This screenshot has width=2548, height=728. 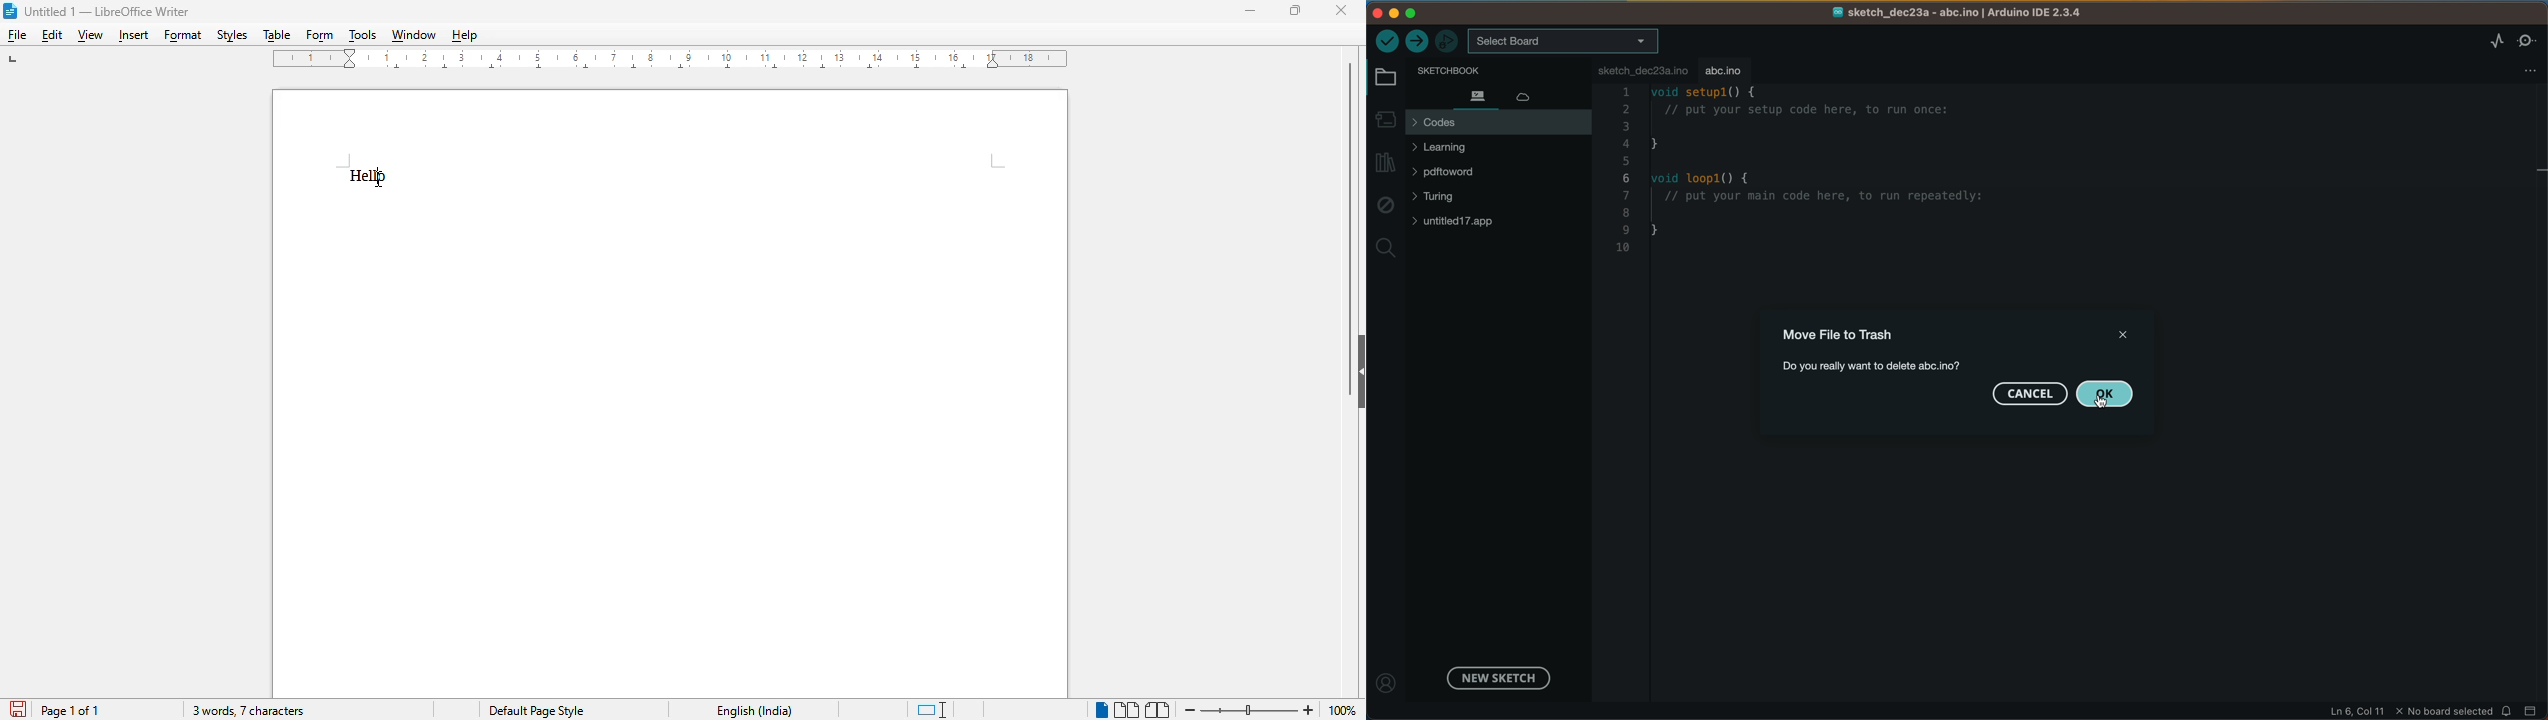 What do you see at coordinates (131, 36) in the screenshot?
I see `insert` at bounding box center [131, 36].